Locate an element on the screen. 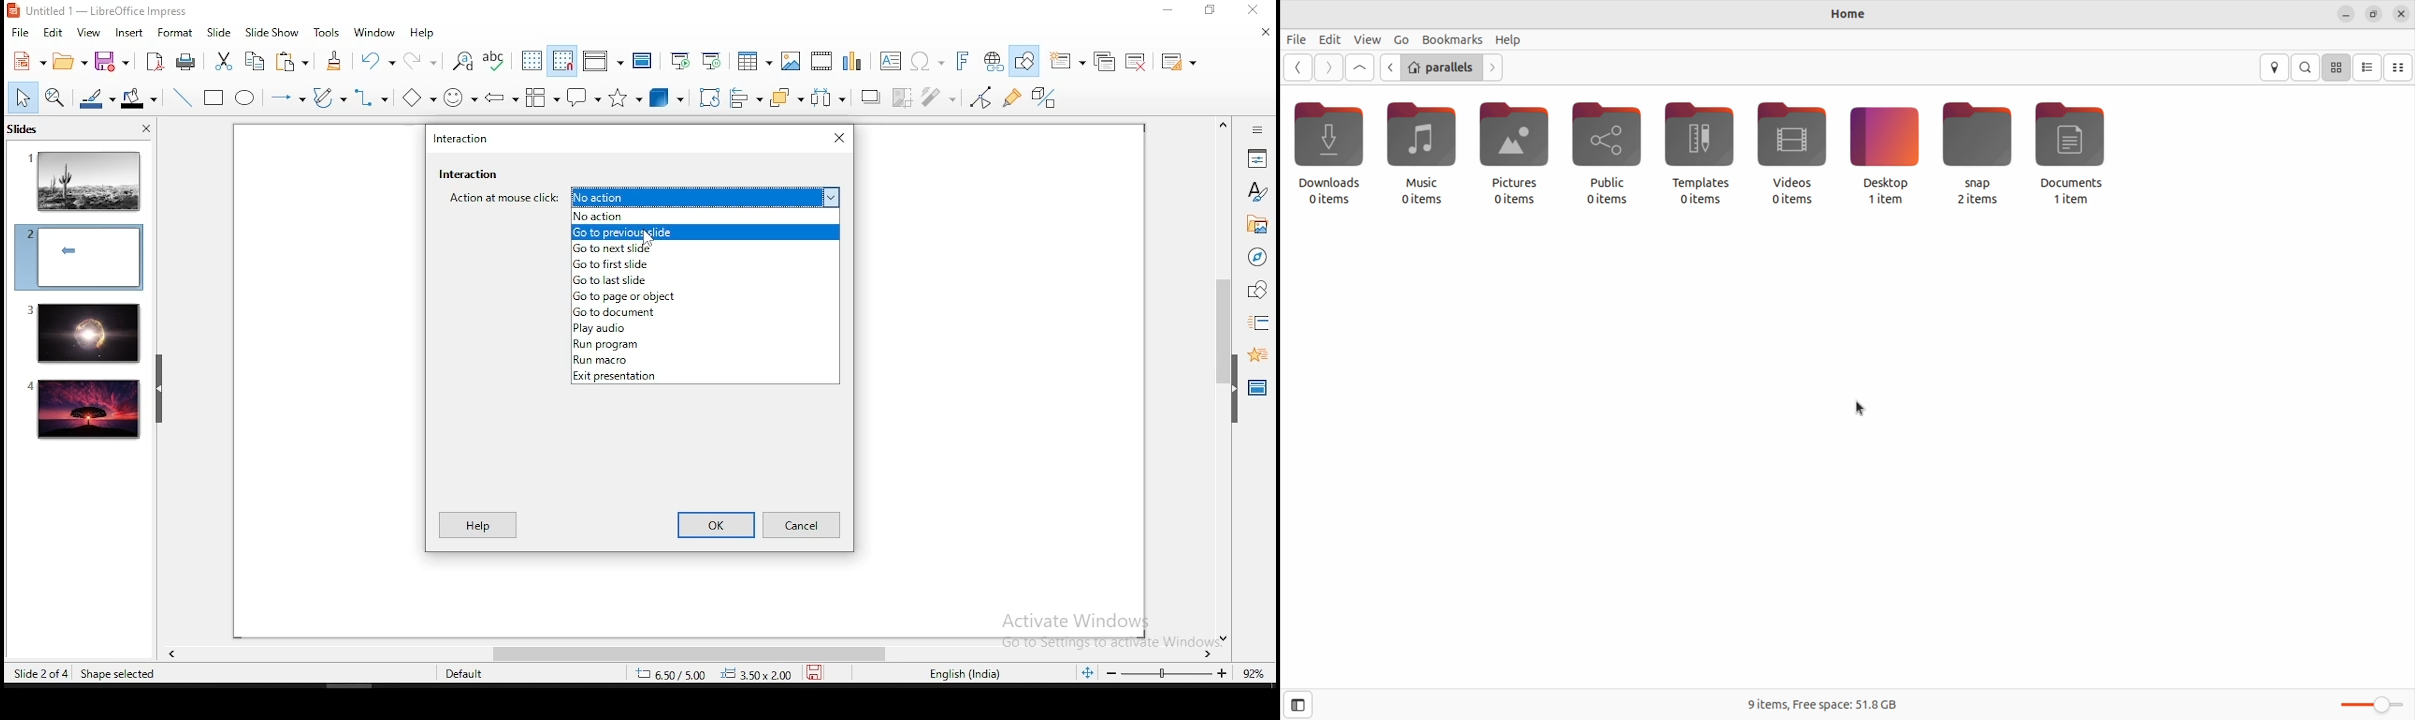 The width and height of the screenshot is (2436, 728). insert is located at coordinates (128, 33).